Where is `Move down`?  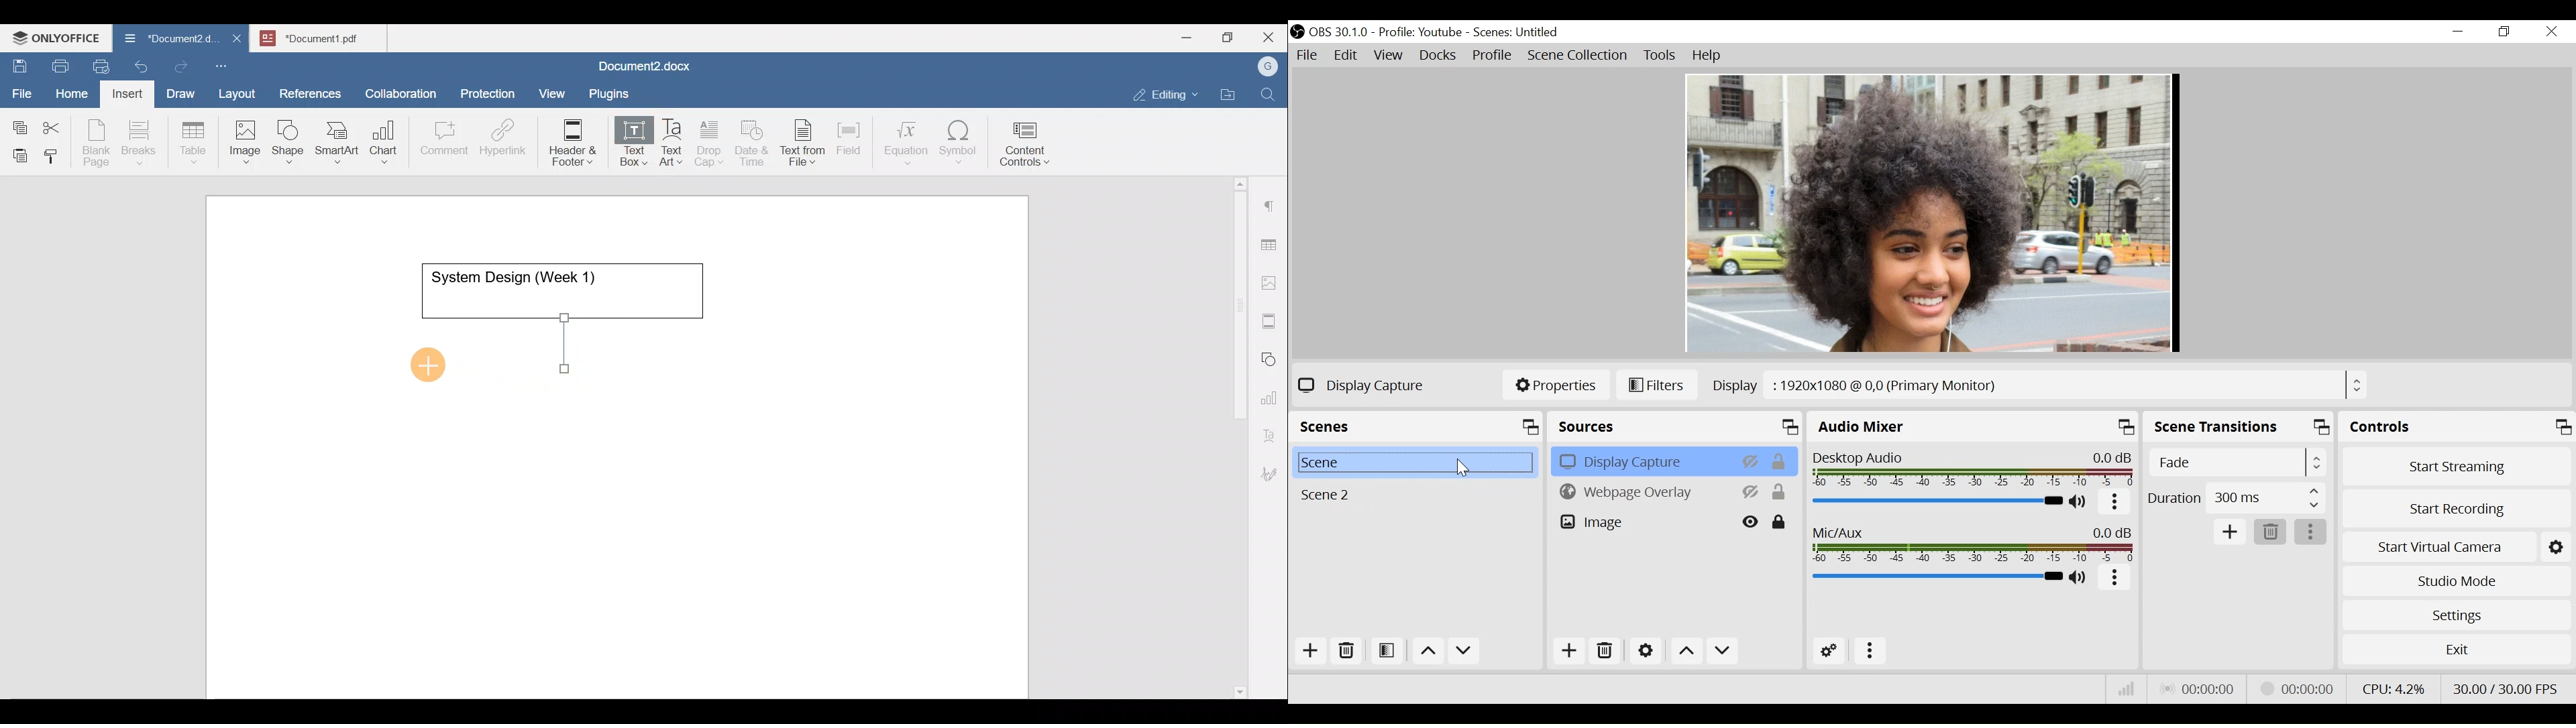
Move down is located at coordinates (1721, 651).